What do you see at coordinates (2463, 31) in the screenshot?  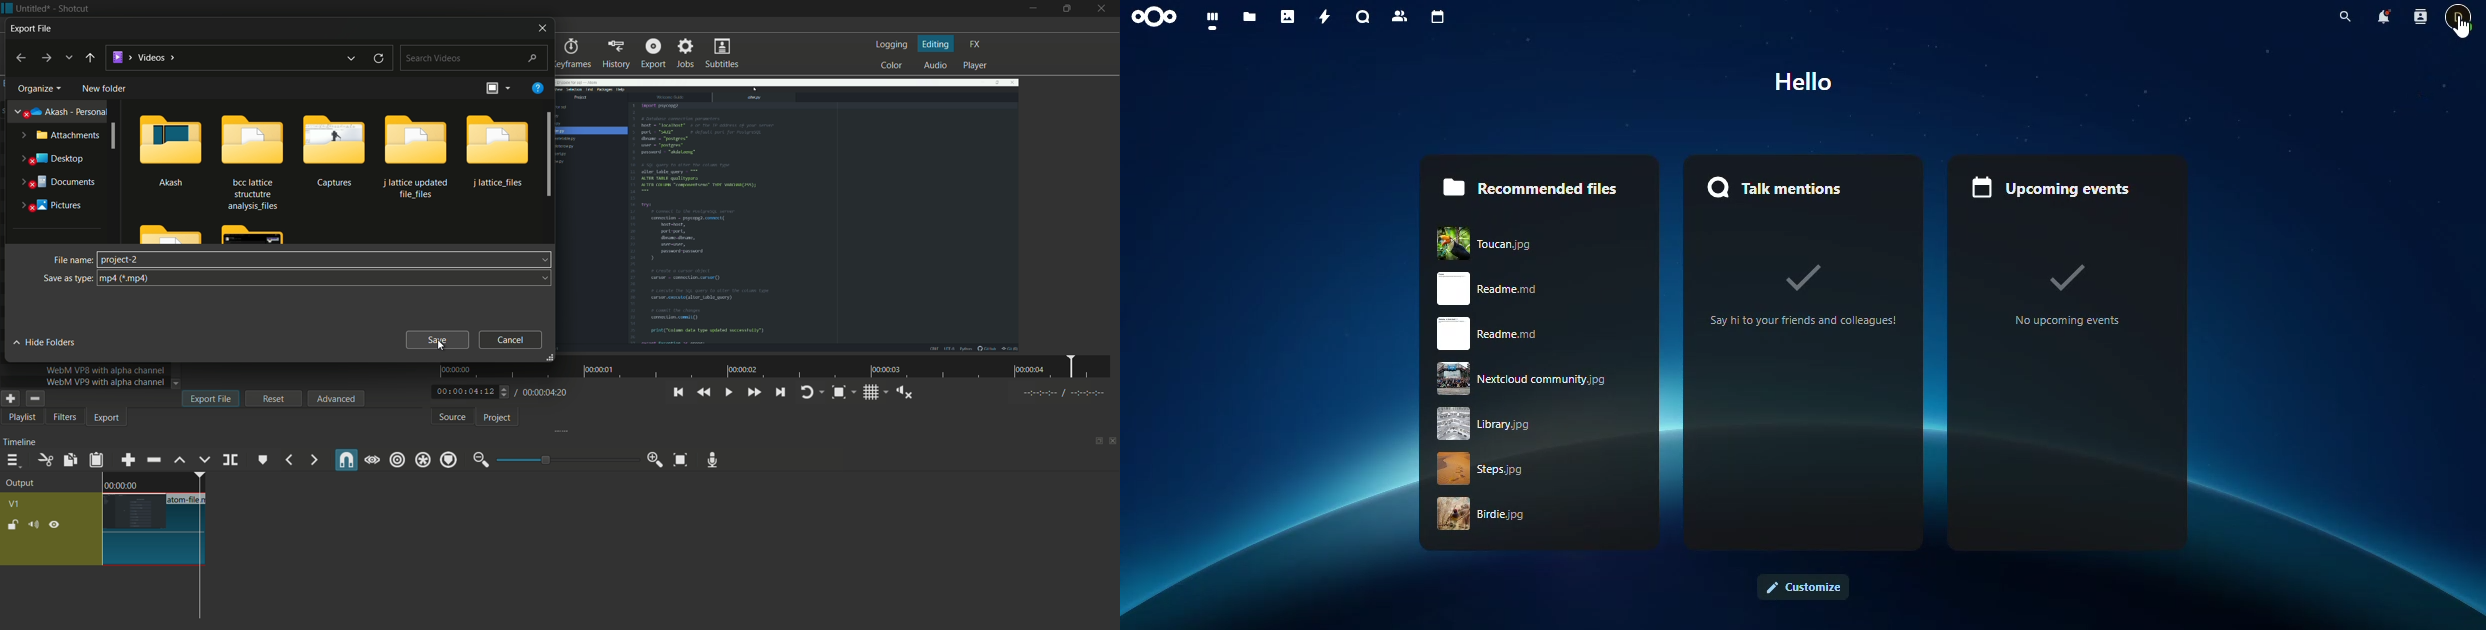 I see `cursor` at bounding box center [2463, 31].